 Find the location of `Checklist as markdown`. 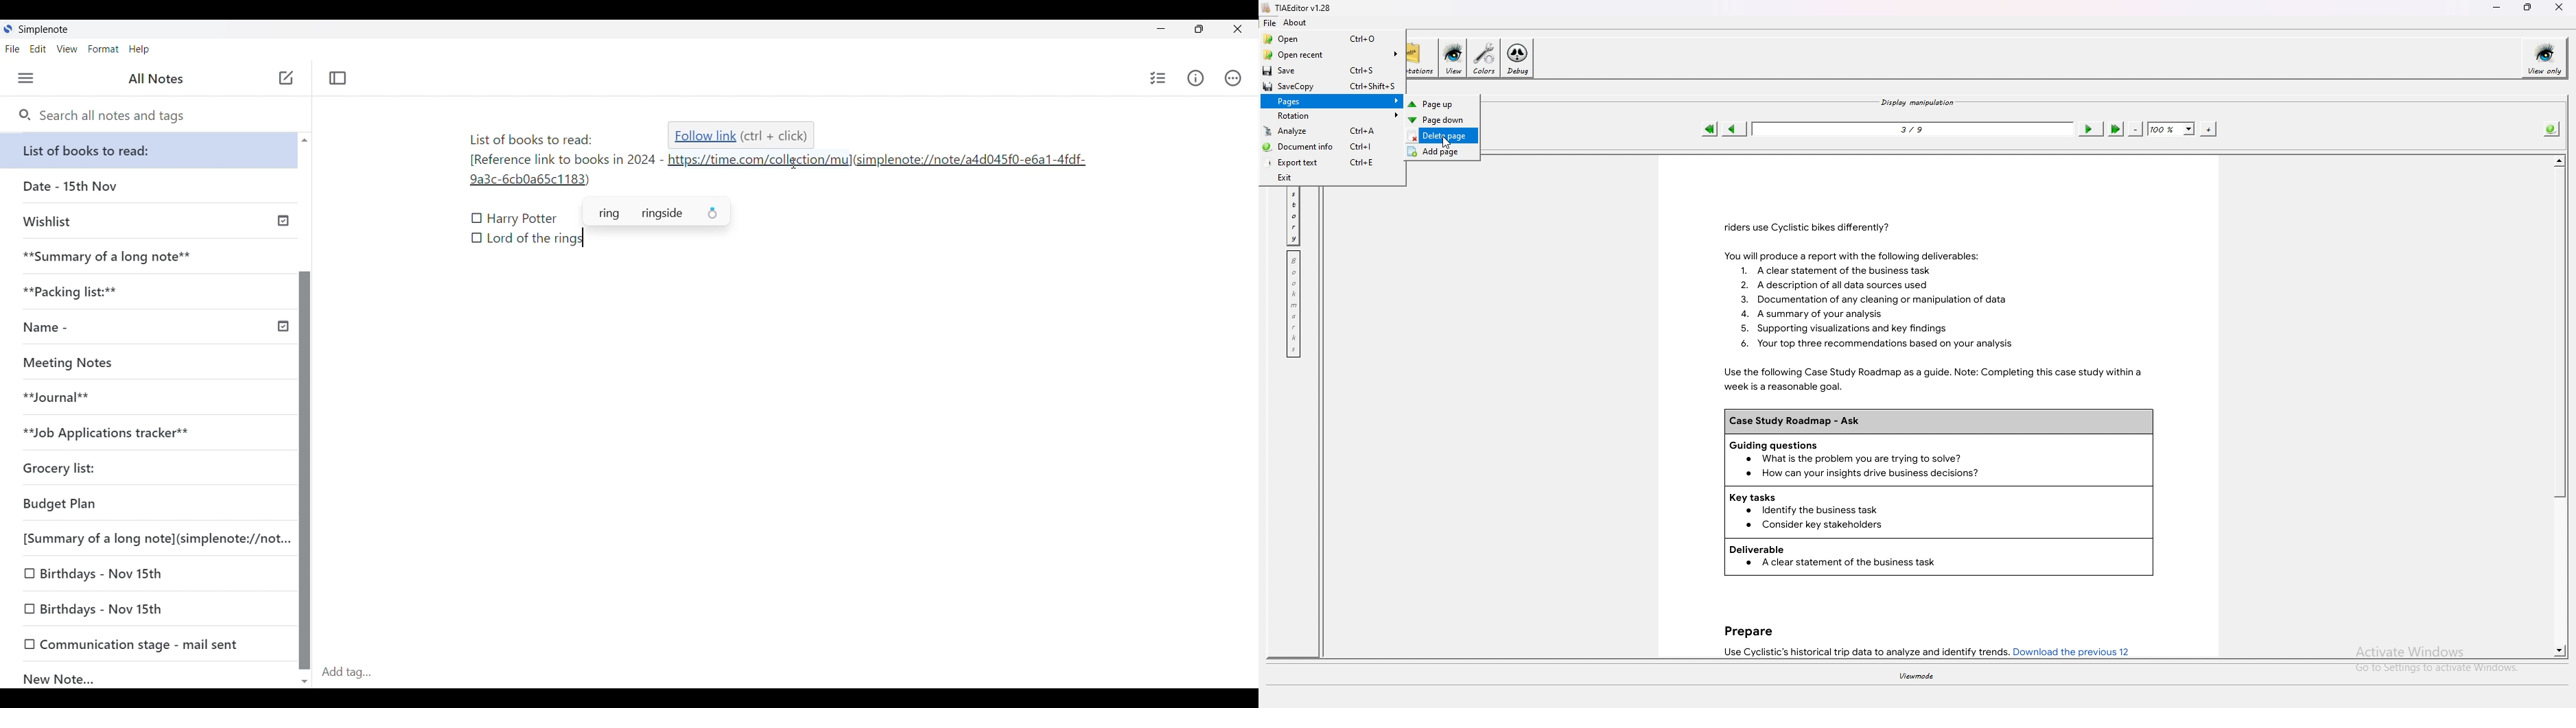

Checklist as markdown is located at coordinates (477, 237).